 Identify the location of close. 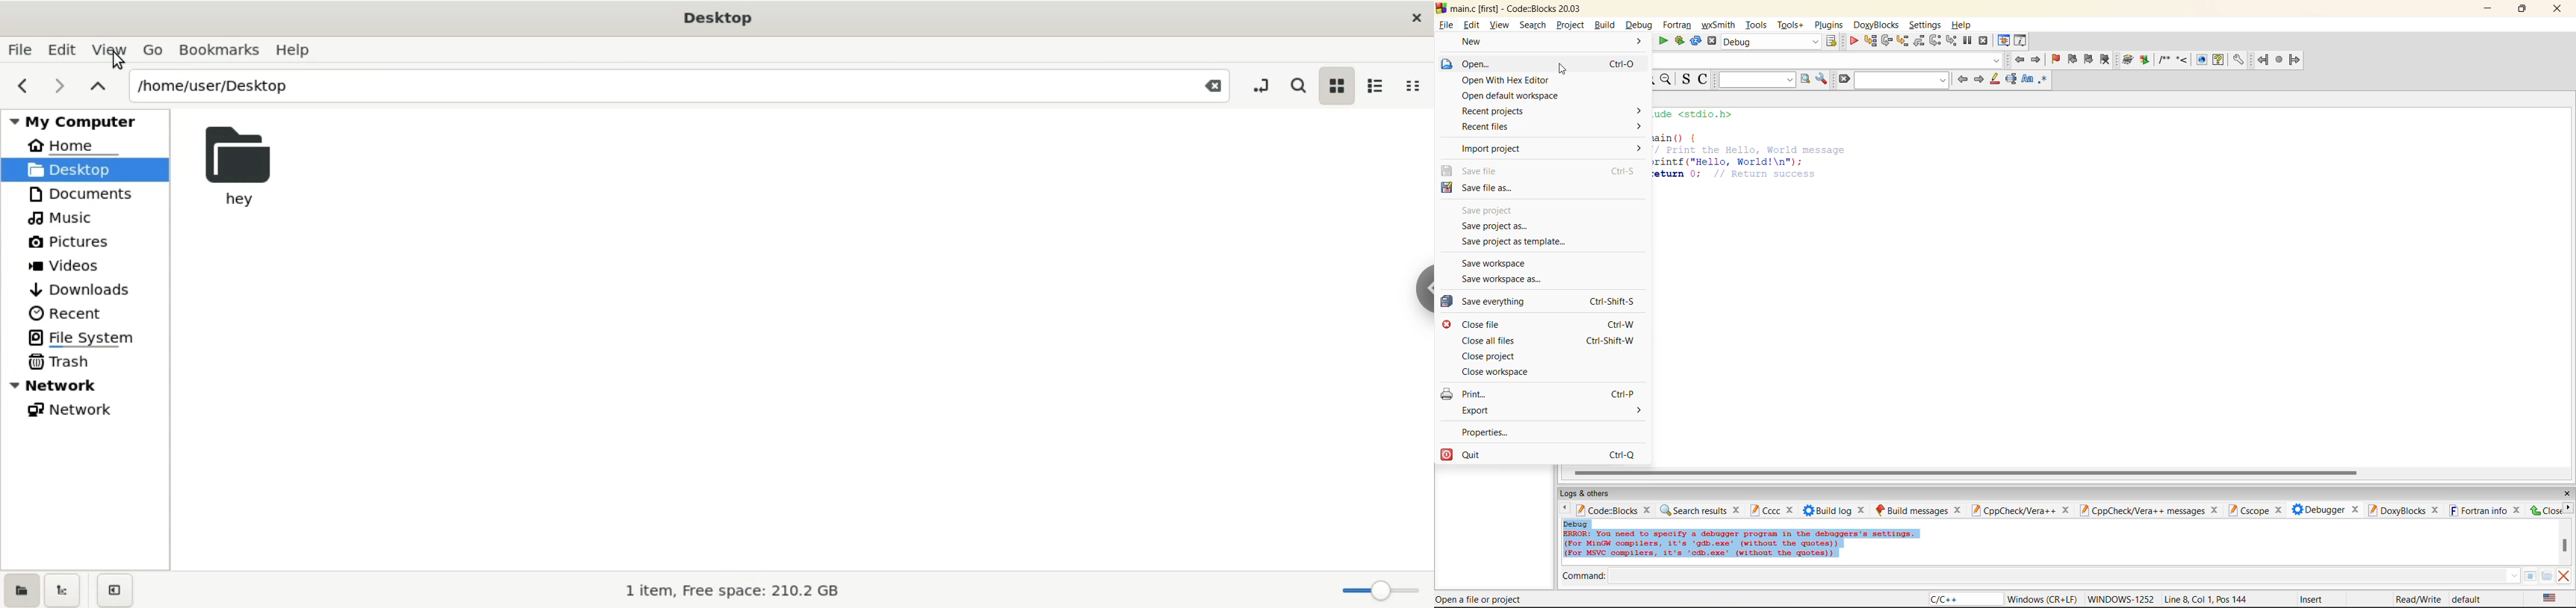
(2436, 510).